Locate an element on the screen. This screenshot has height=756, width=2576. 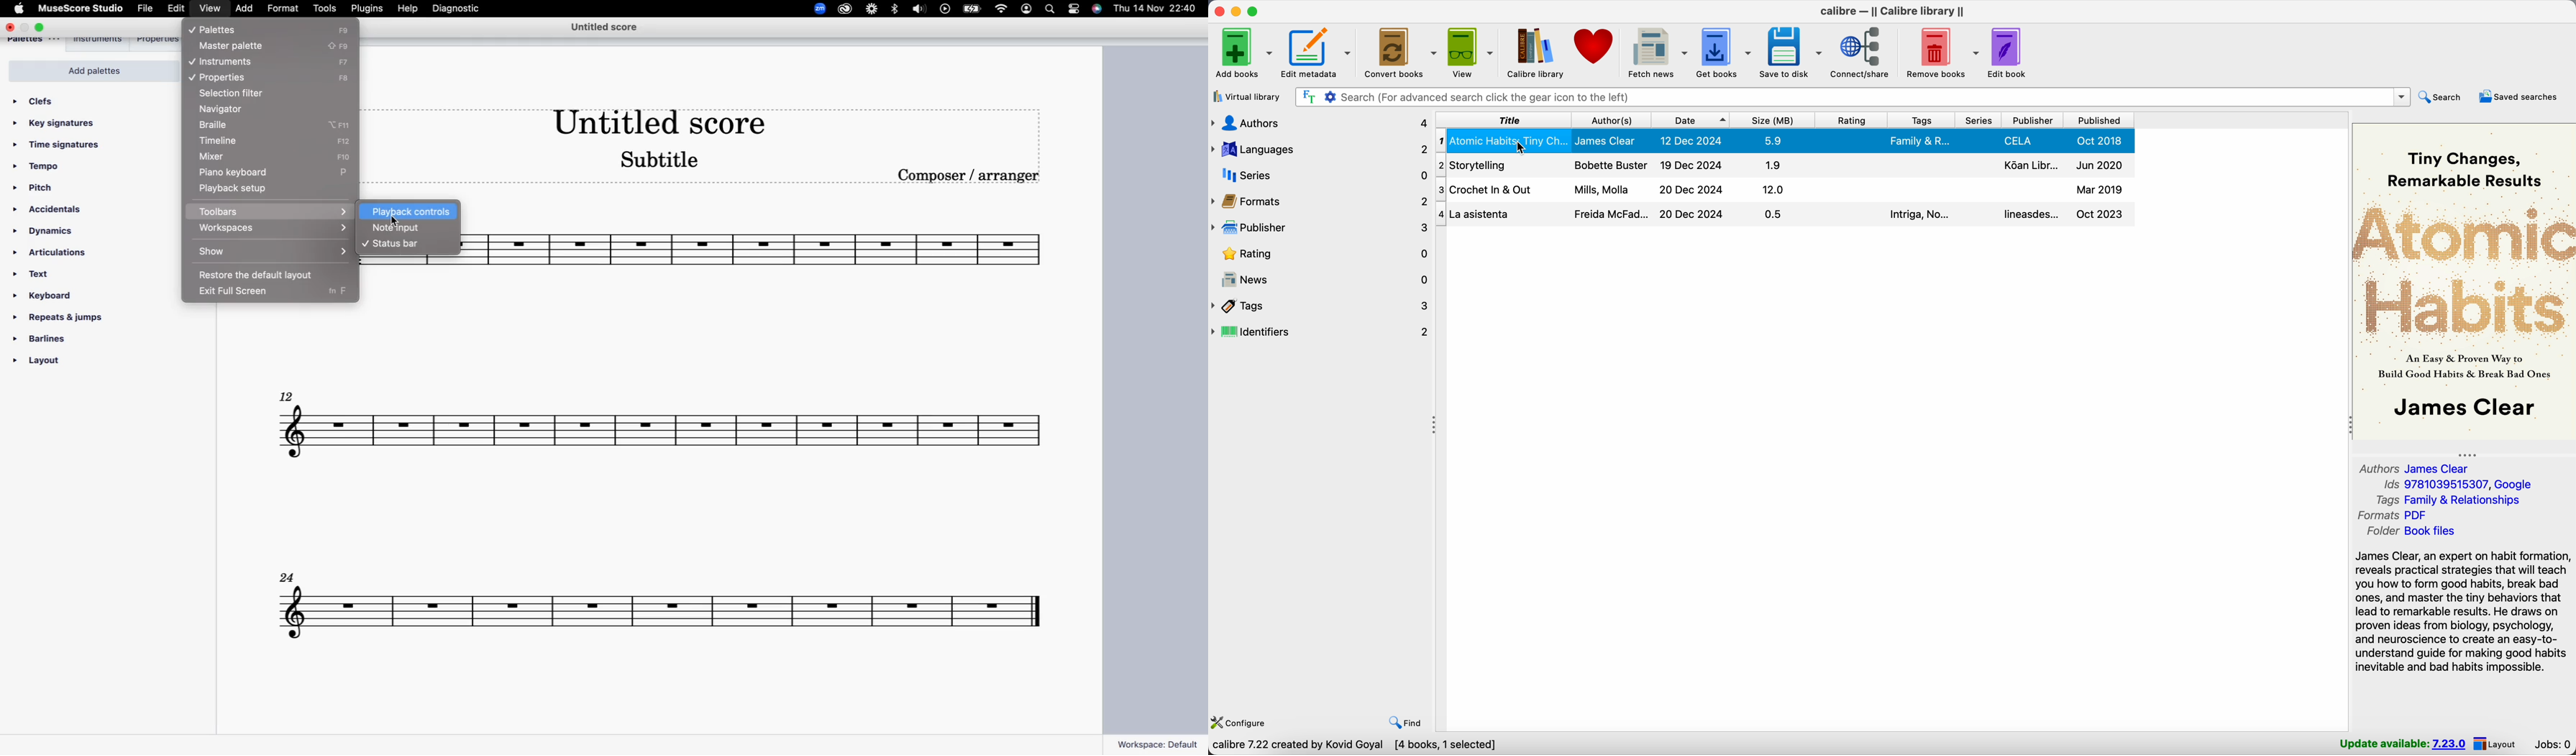
format is located at coordinates (283, 9).